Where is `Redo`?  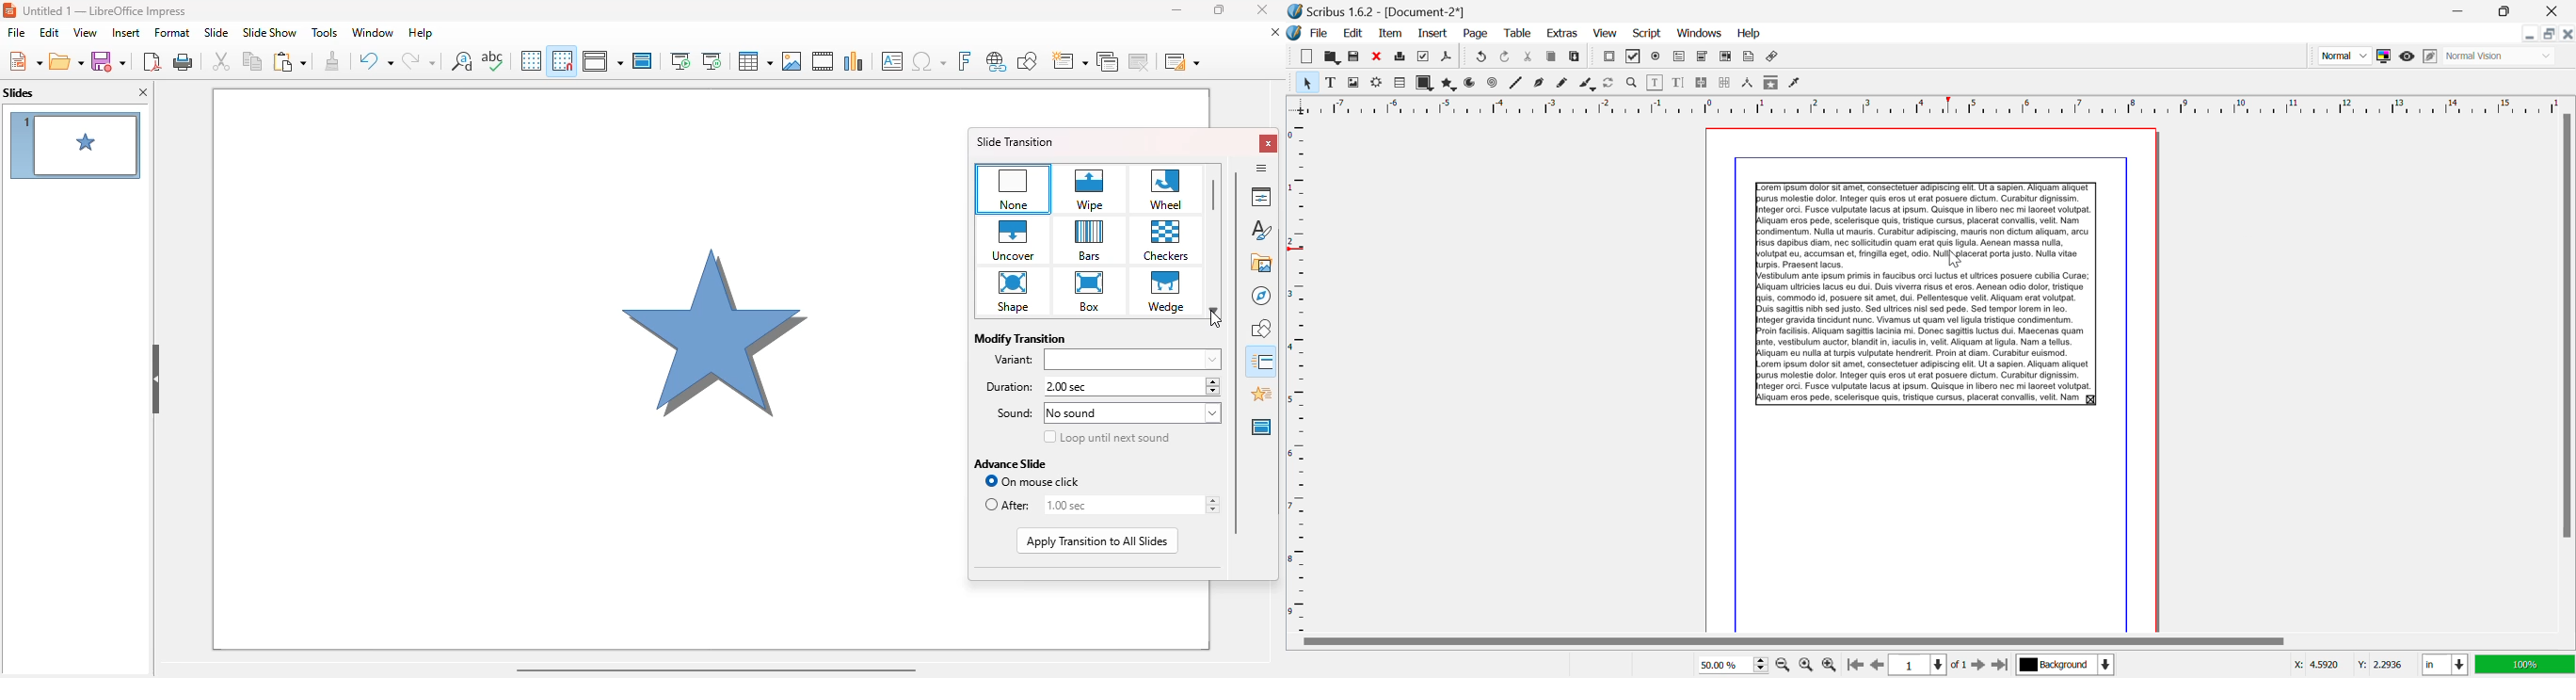
Redo is located at coordinates (1479, 58).